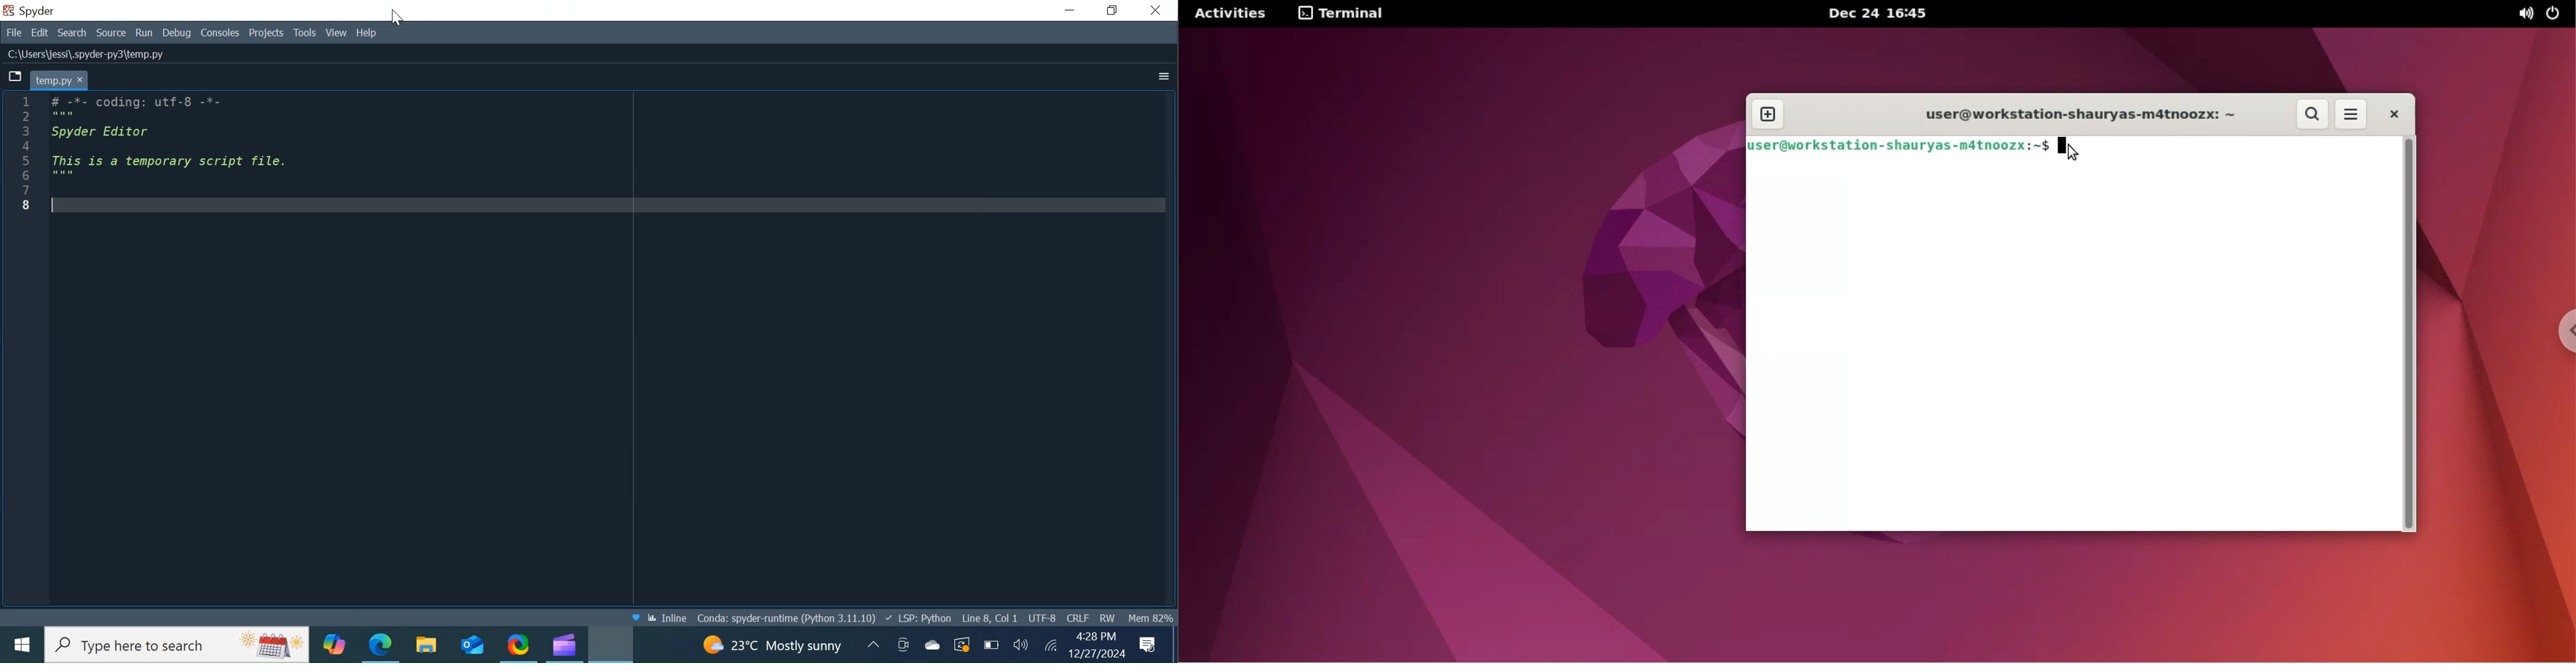 This screenshot has width=2576, height=672. What do you see at coordinates (564, 644) in the screenshot?
I see `Microsoft Clipchamp` at bounding box center [564, 644].